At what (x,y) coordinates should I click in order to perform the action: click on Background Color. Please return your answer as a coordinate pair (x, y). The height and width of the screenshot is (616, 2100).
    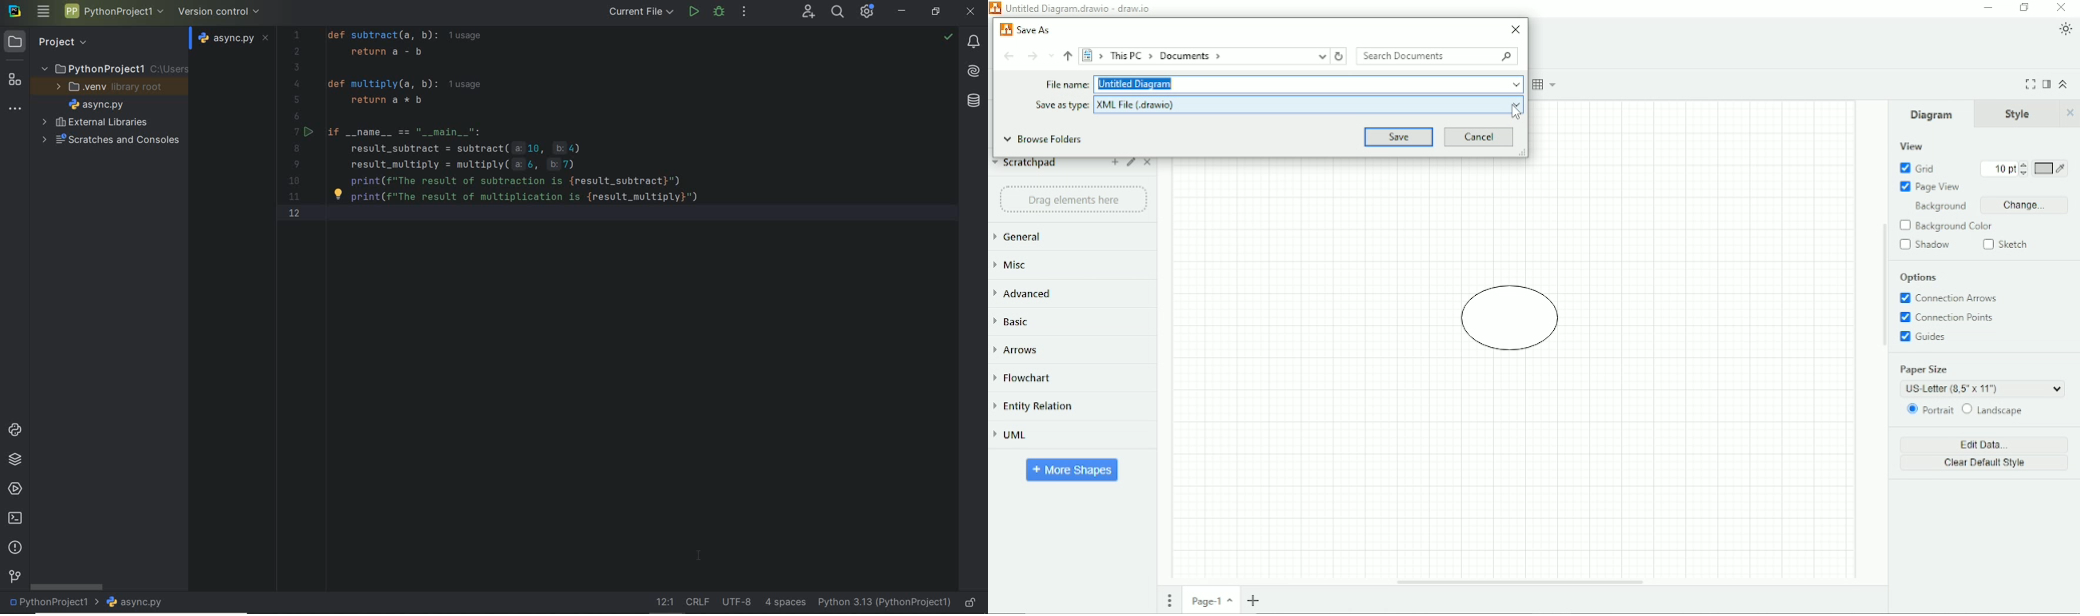
    Looking at the image, I should click on (1945, 226).